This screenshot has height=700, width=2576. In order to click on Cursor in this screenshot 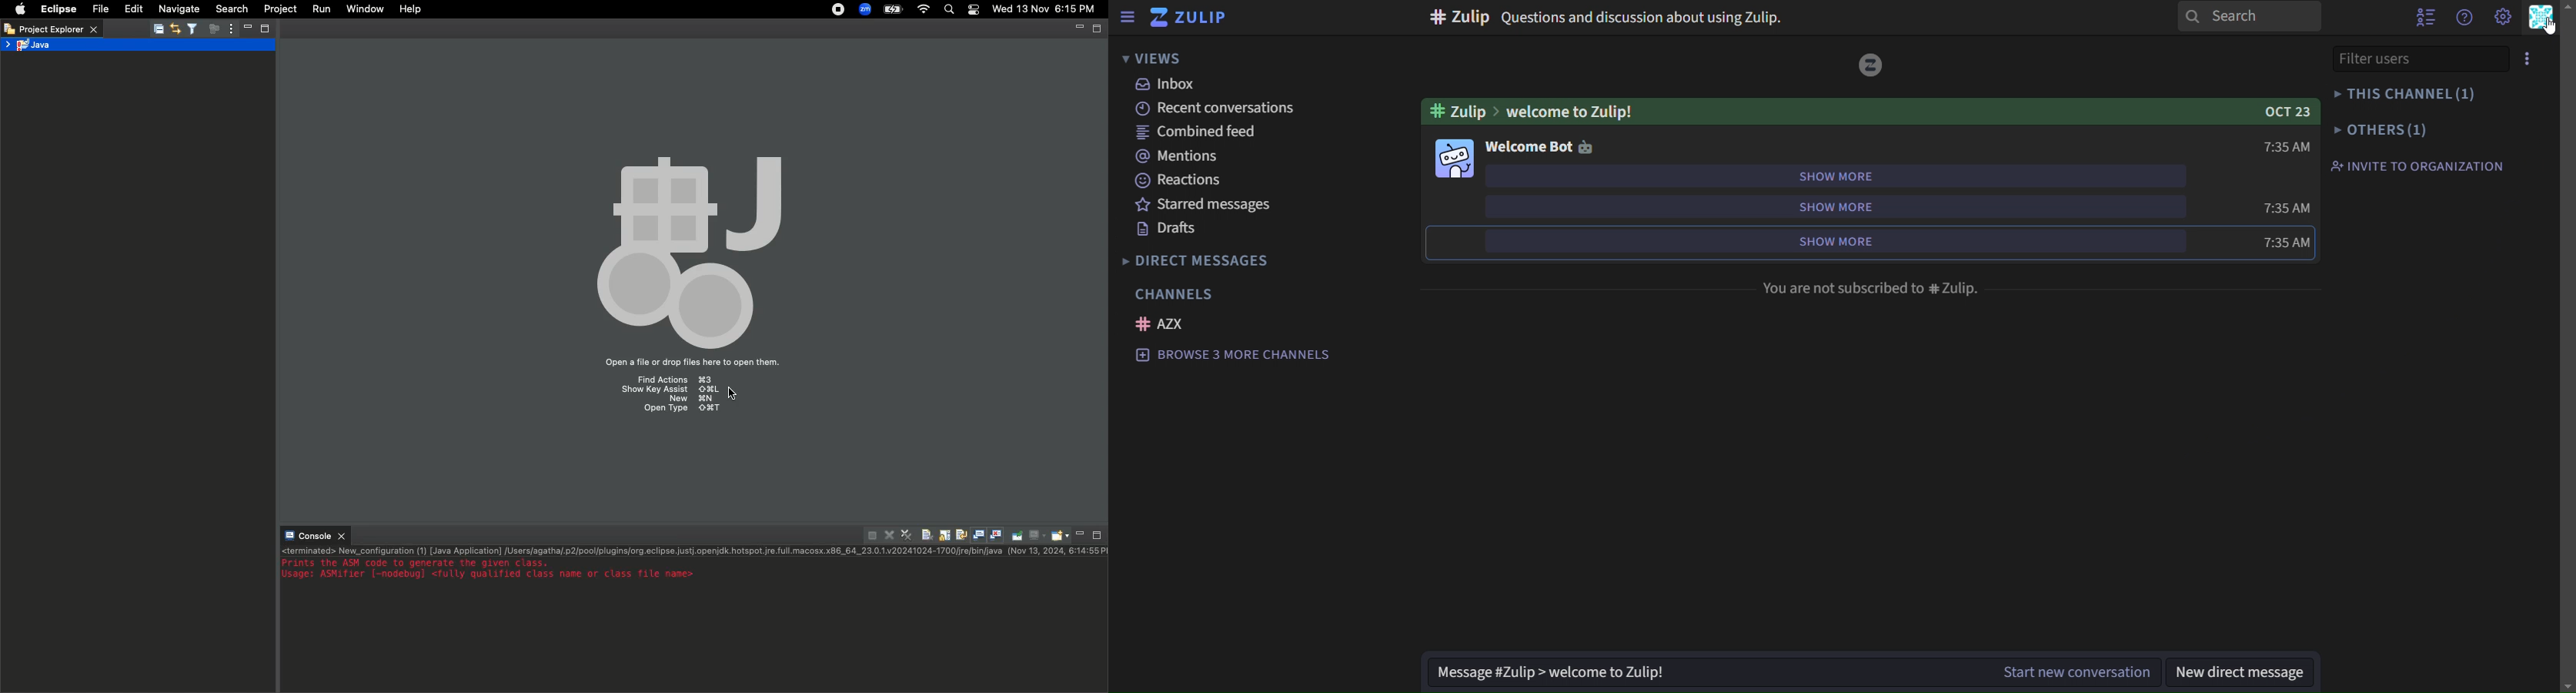, I will do `click(2542, 28)`.